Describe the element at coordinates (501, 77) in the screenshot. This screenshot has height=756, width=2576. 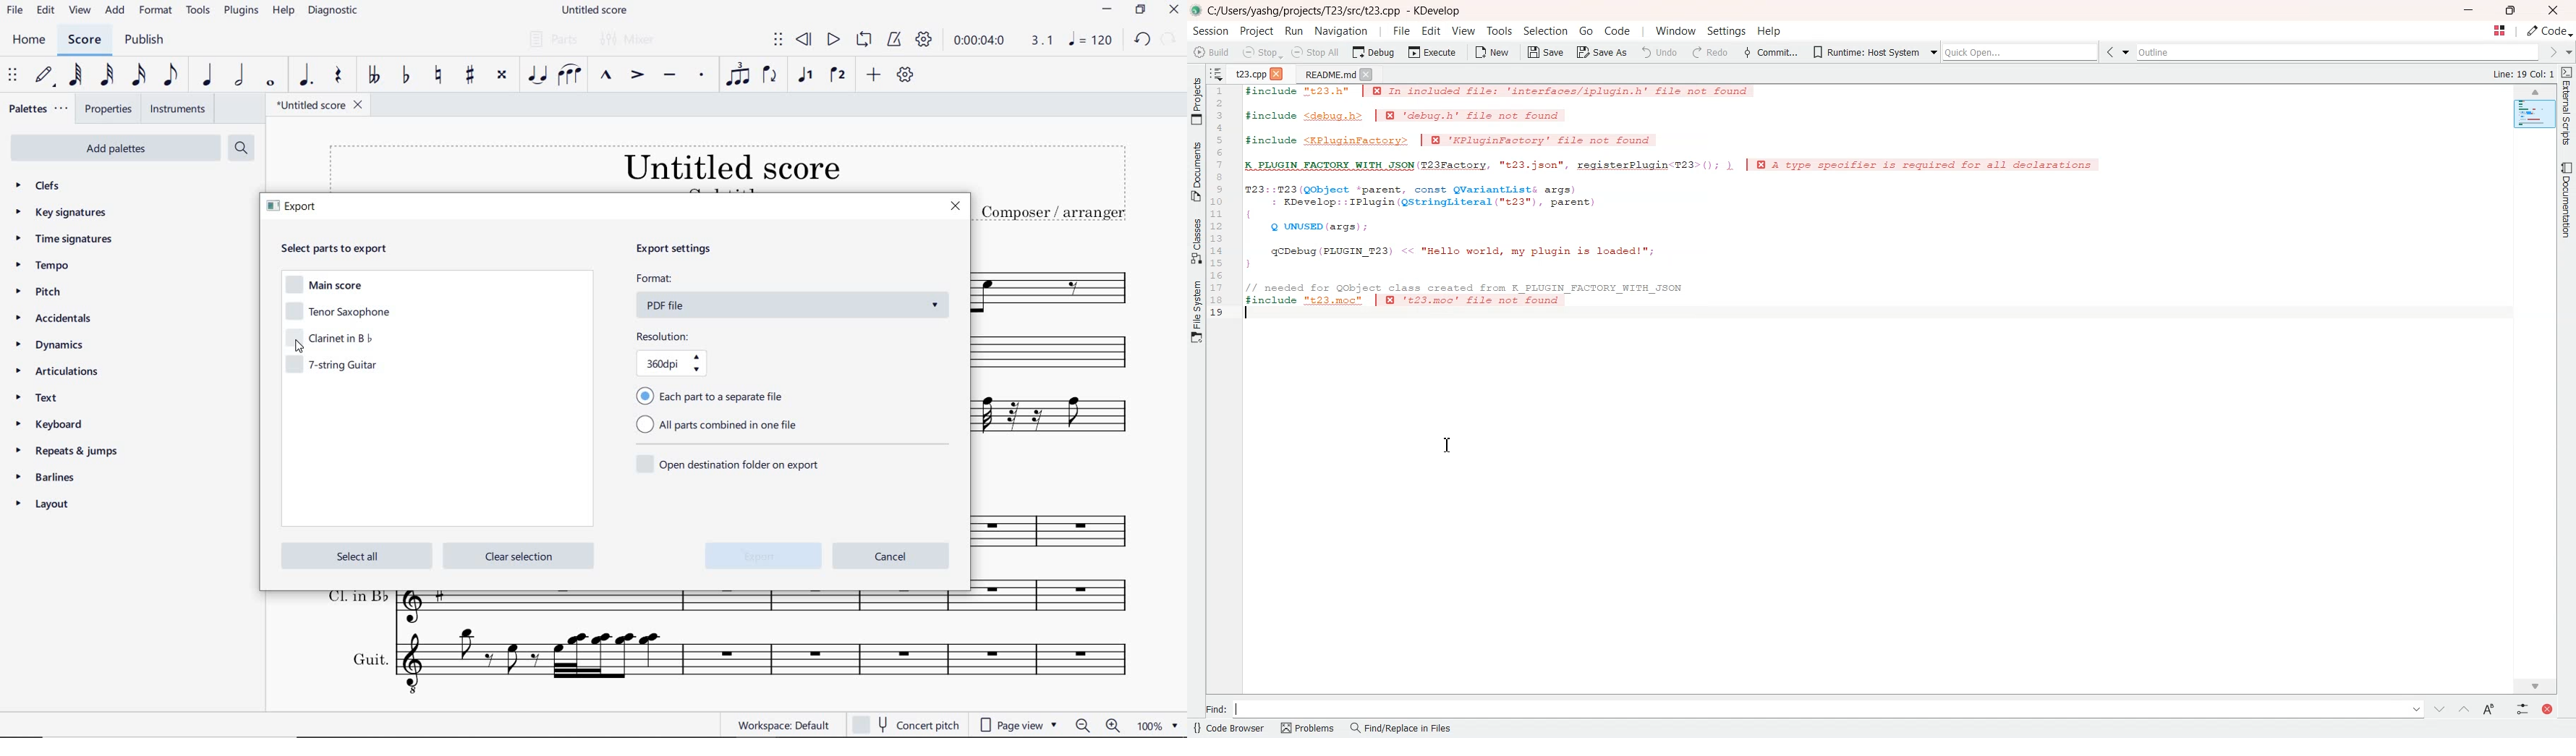
I see `TOGGLE DOUBLE-SHARP` at that location.